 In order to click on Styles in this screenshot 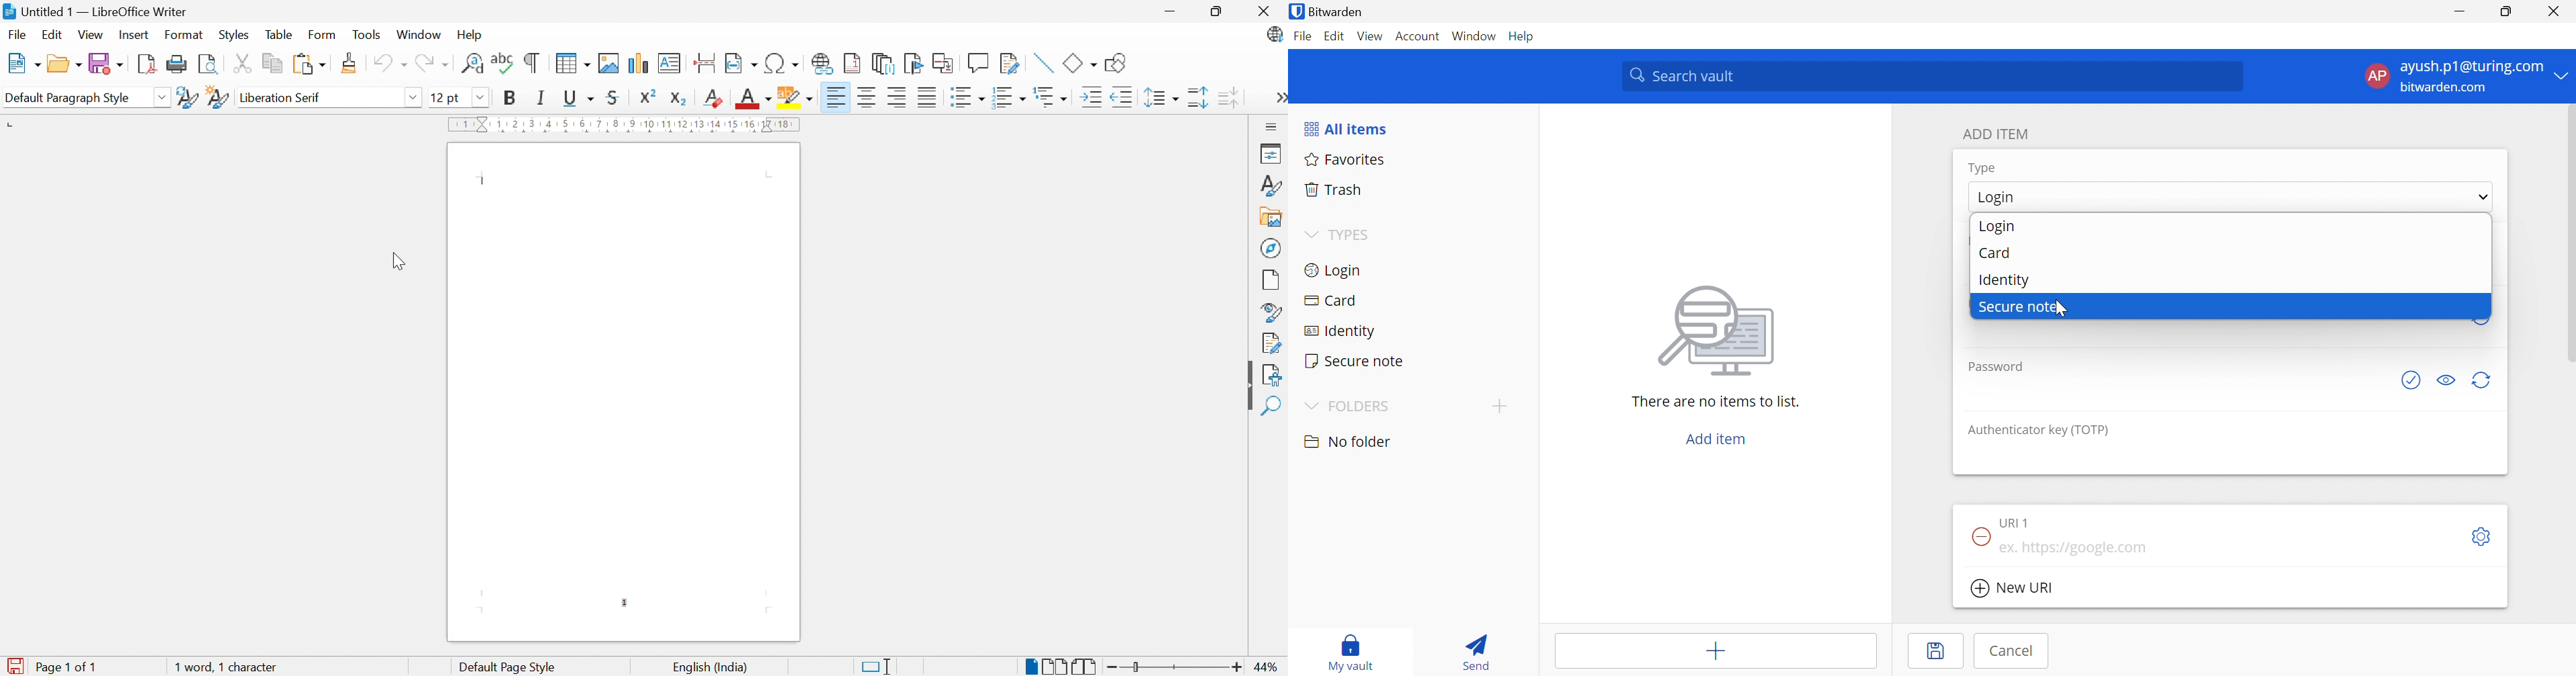, I will do `click(1273, 185)`.